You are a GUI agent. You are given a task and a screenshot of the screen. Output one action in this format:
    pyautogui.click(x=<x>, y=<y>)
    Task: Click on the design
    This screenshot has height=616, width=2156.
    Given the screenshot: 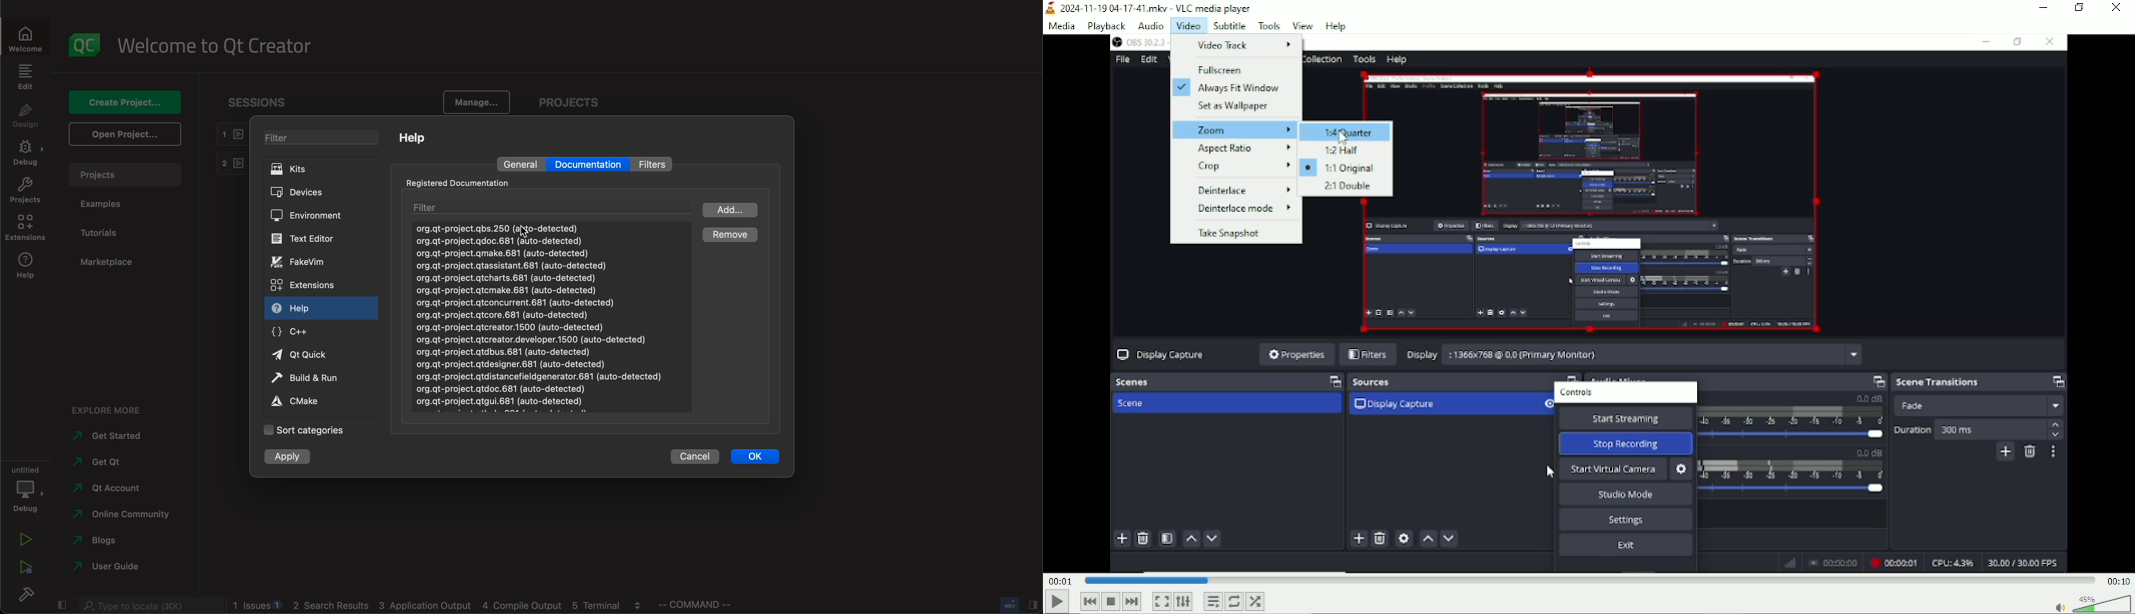 What is the action you would take?
    pyautogui.click(x=26, y=120)
    